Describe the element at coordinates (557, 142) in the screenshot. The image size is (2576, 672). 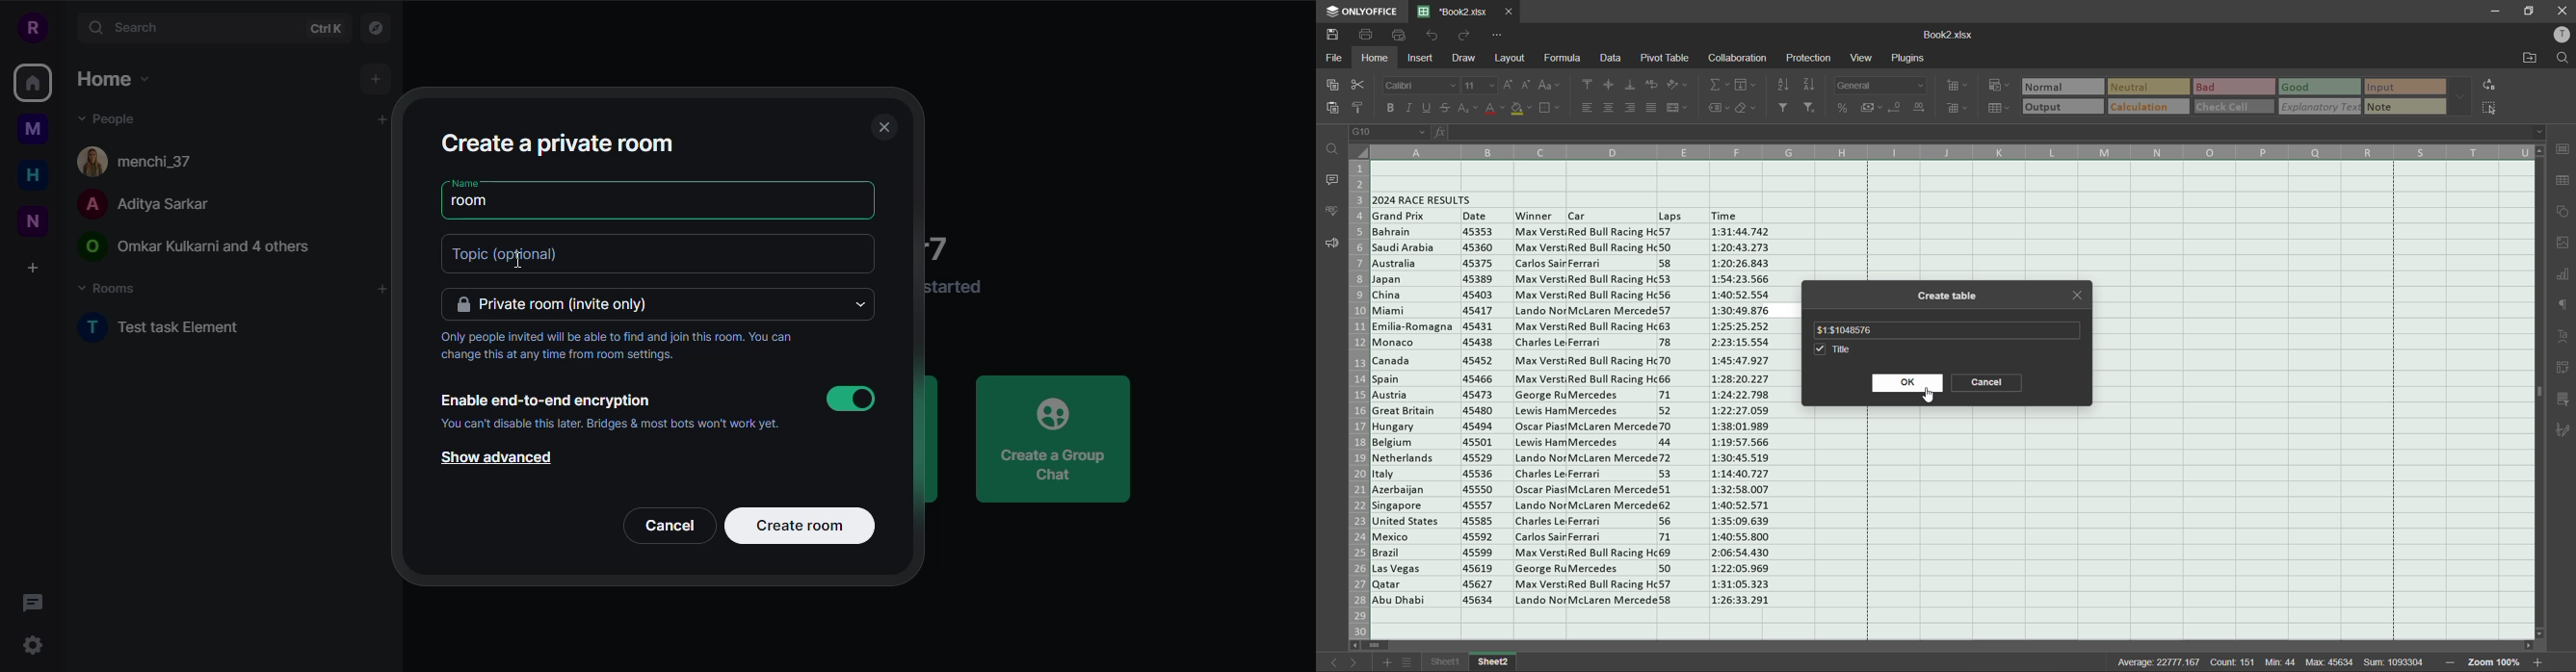
I see `create a private room` at that location.